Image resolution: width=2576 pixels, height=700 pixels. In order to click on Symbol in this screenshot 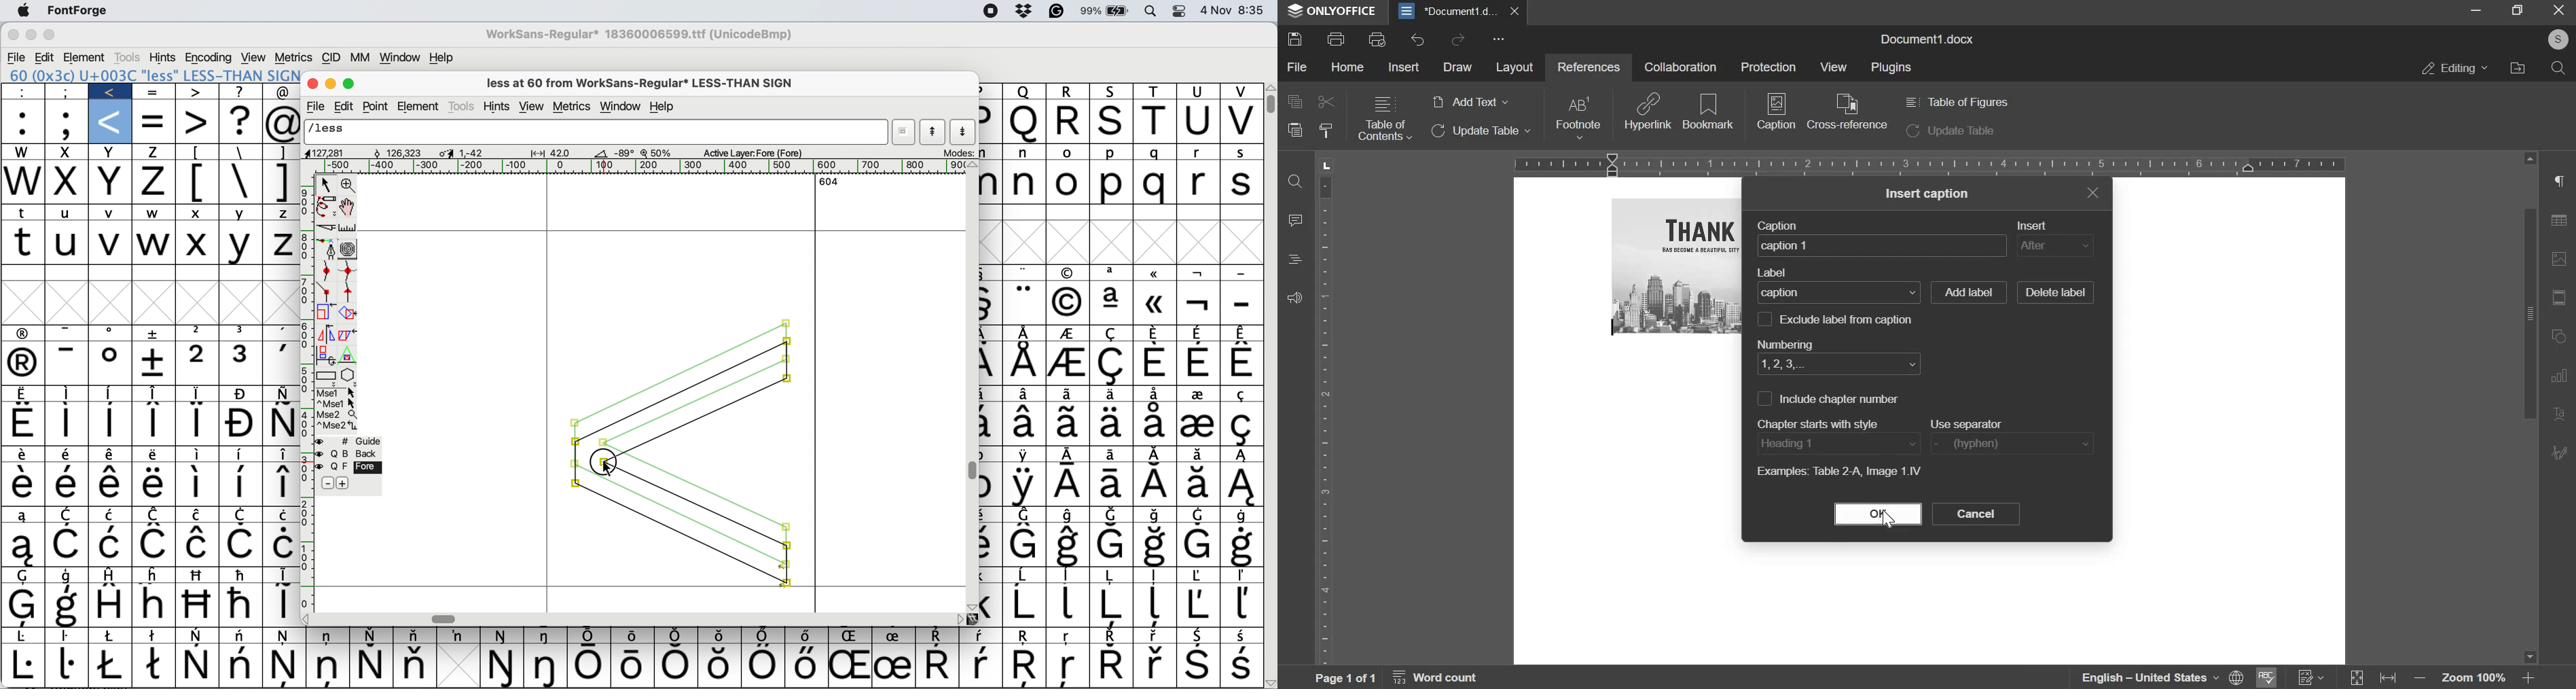, I will do `click(1110, 606)`.